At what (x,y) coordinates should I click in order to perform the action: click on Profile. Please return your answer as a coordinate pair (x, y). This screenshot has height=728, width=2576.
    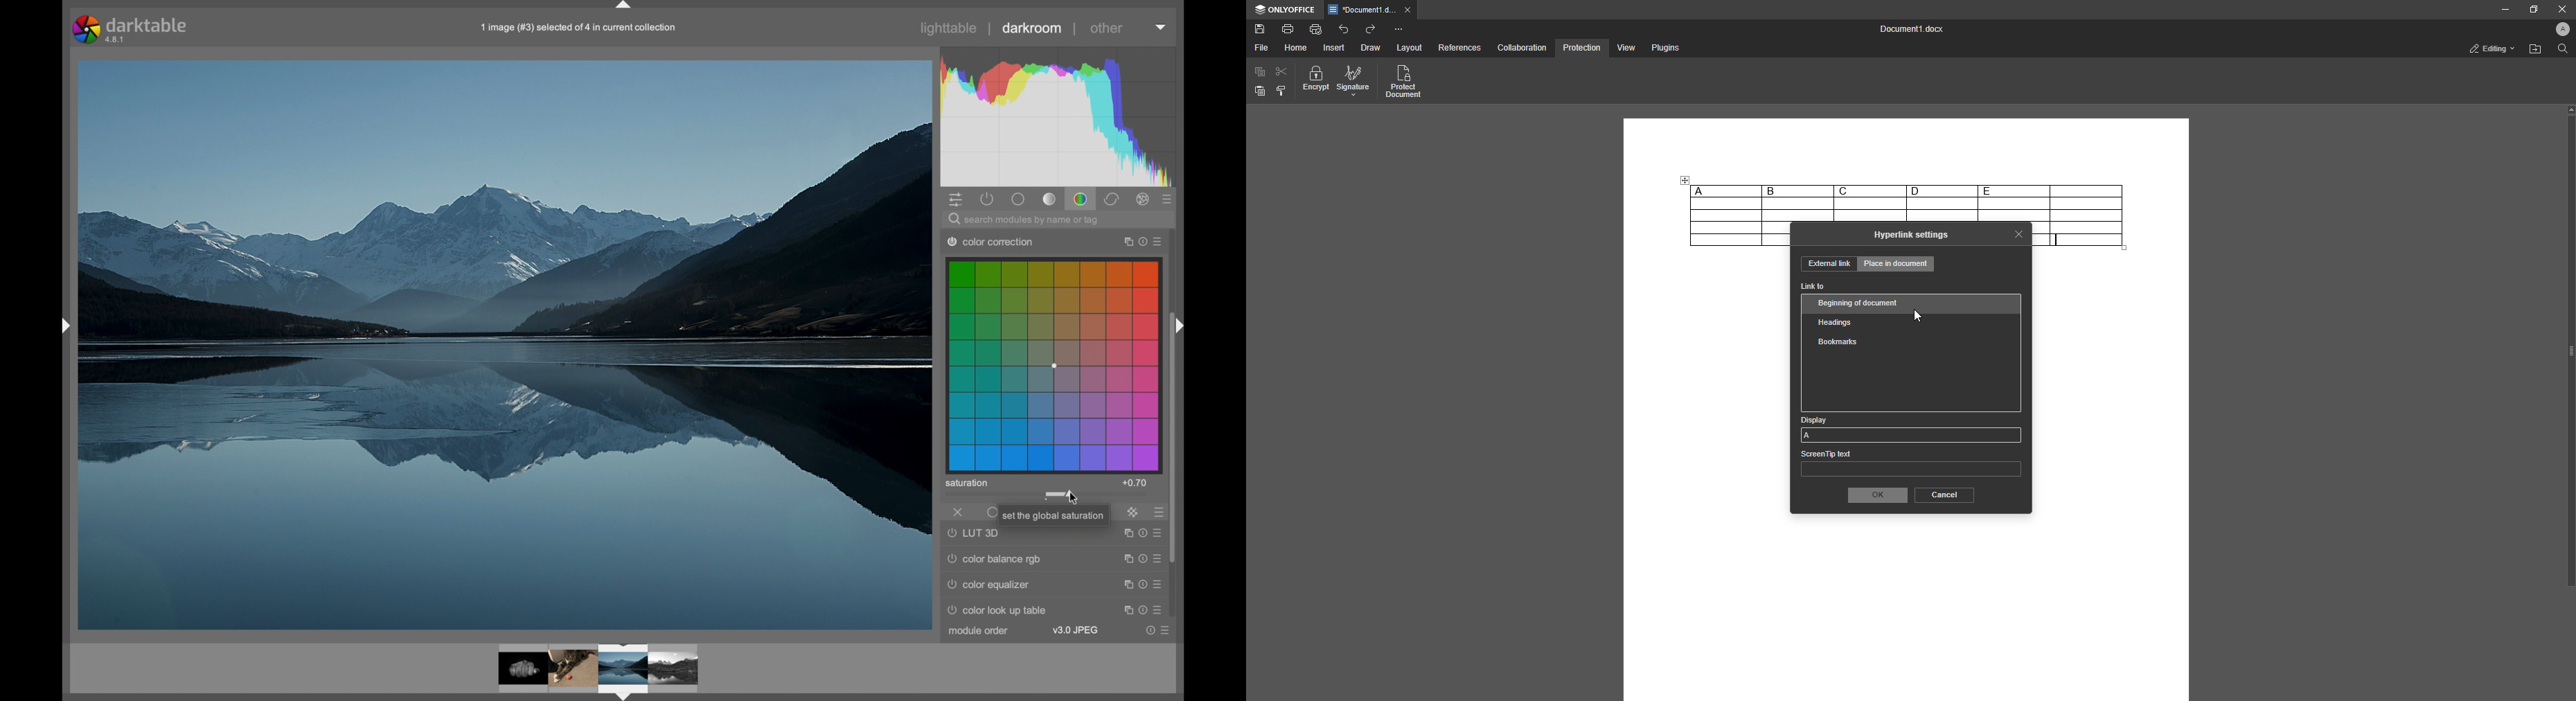
    Looking at the image, I should click on (2559, 30).